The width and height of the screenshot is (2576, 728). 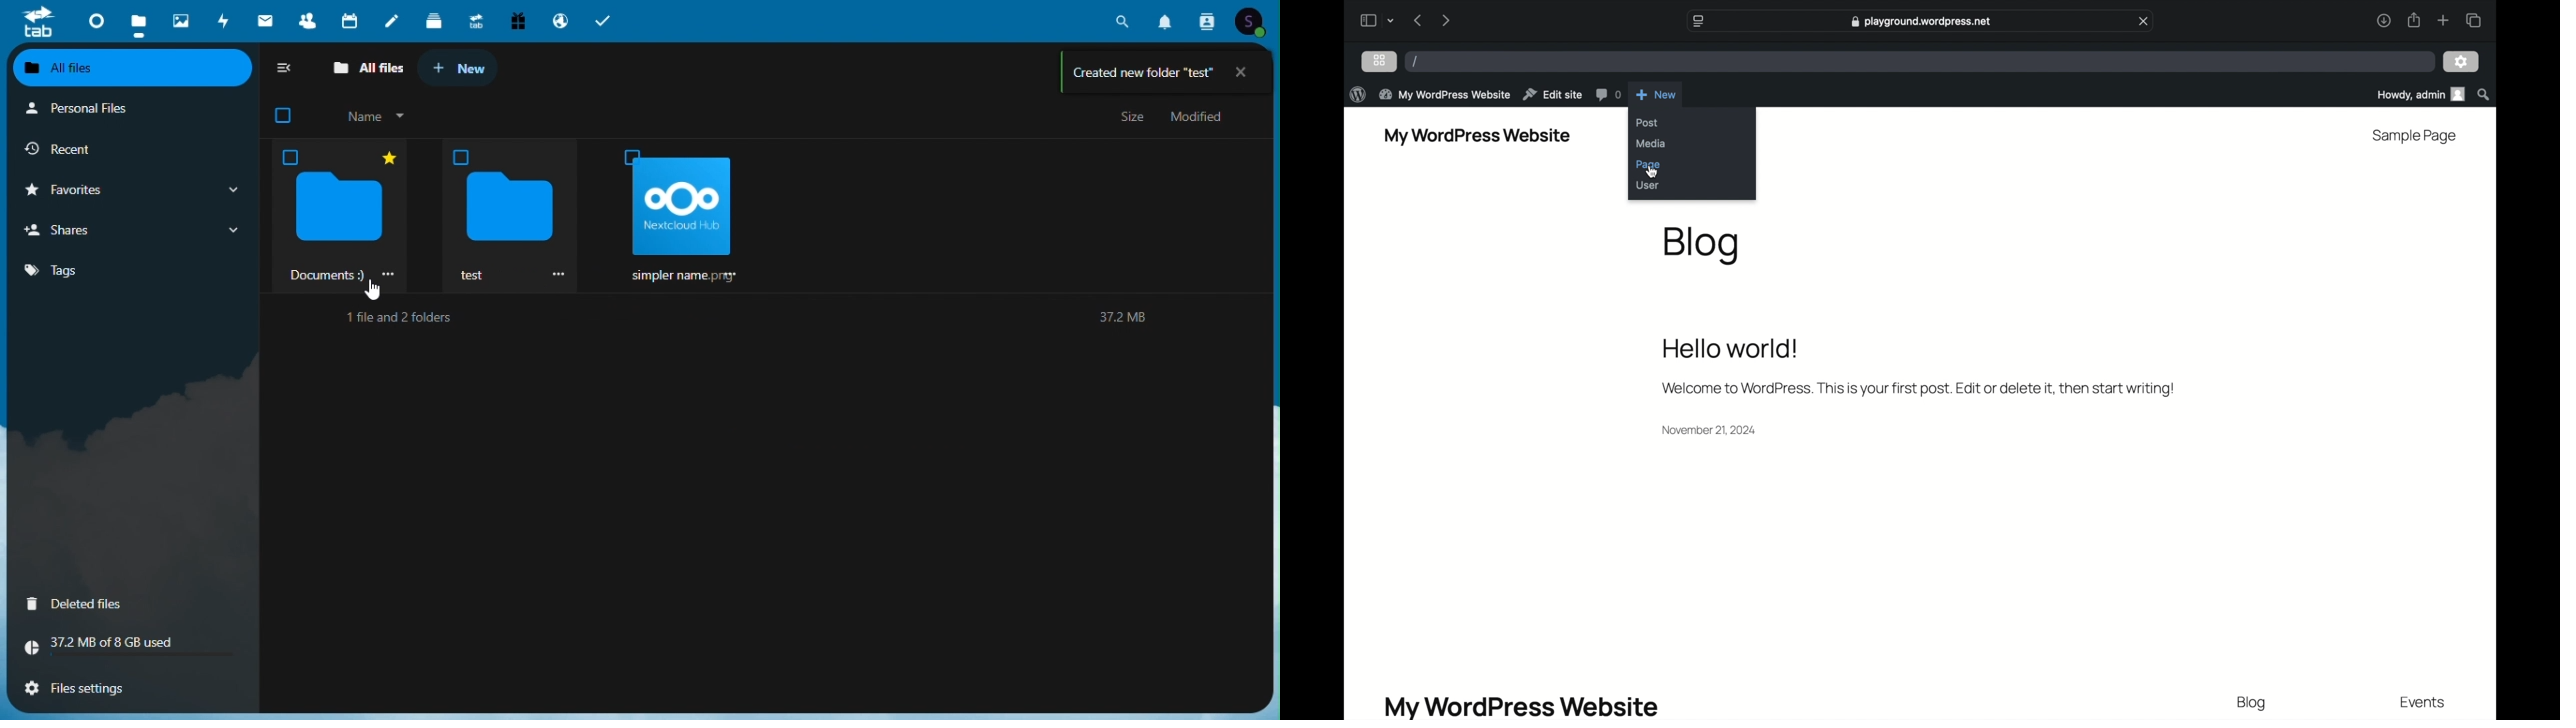 I want to click on Calendar, so click(x=352, y=19).